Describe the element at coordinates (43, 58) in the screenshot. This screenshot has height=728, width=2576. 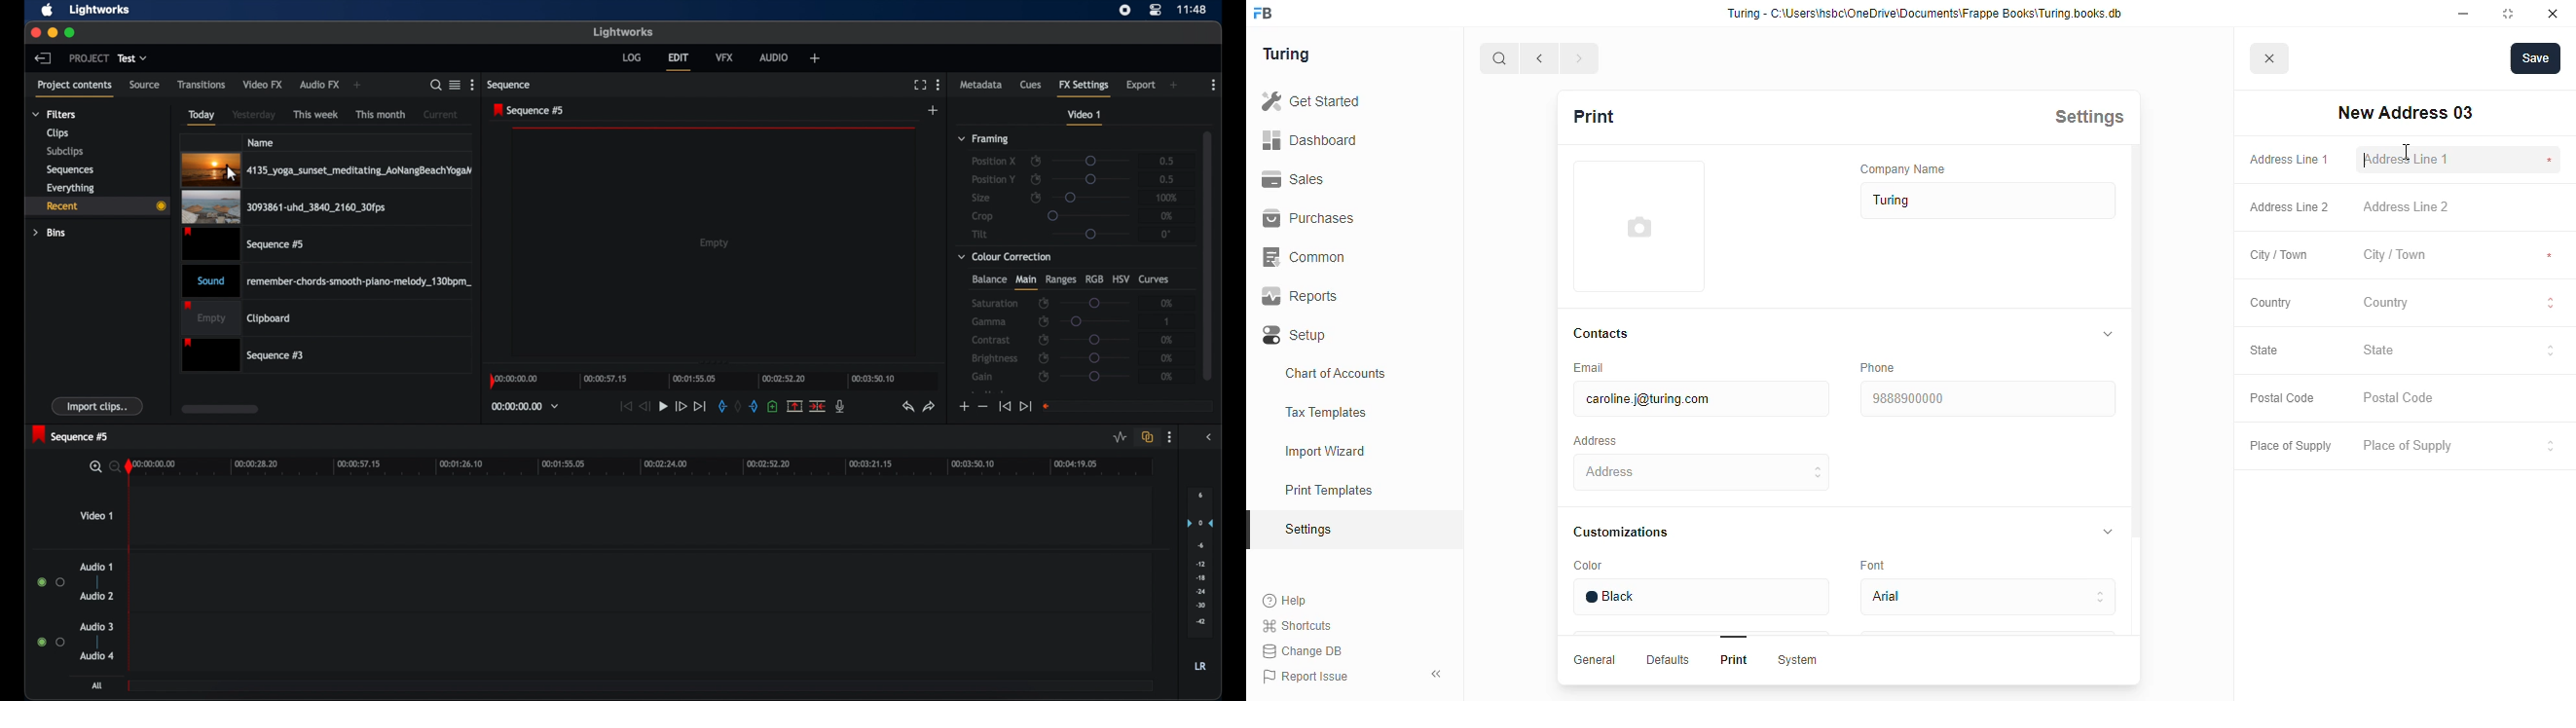
I see `back` at that location.